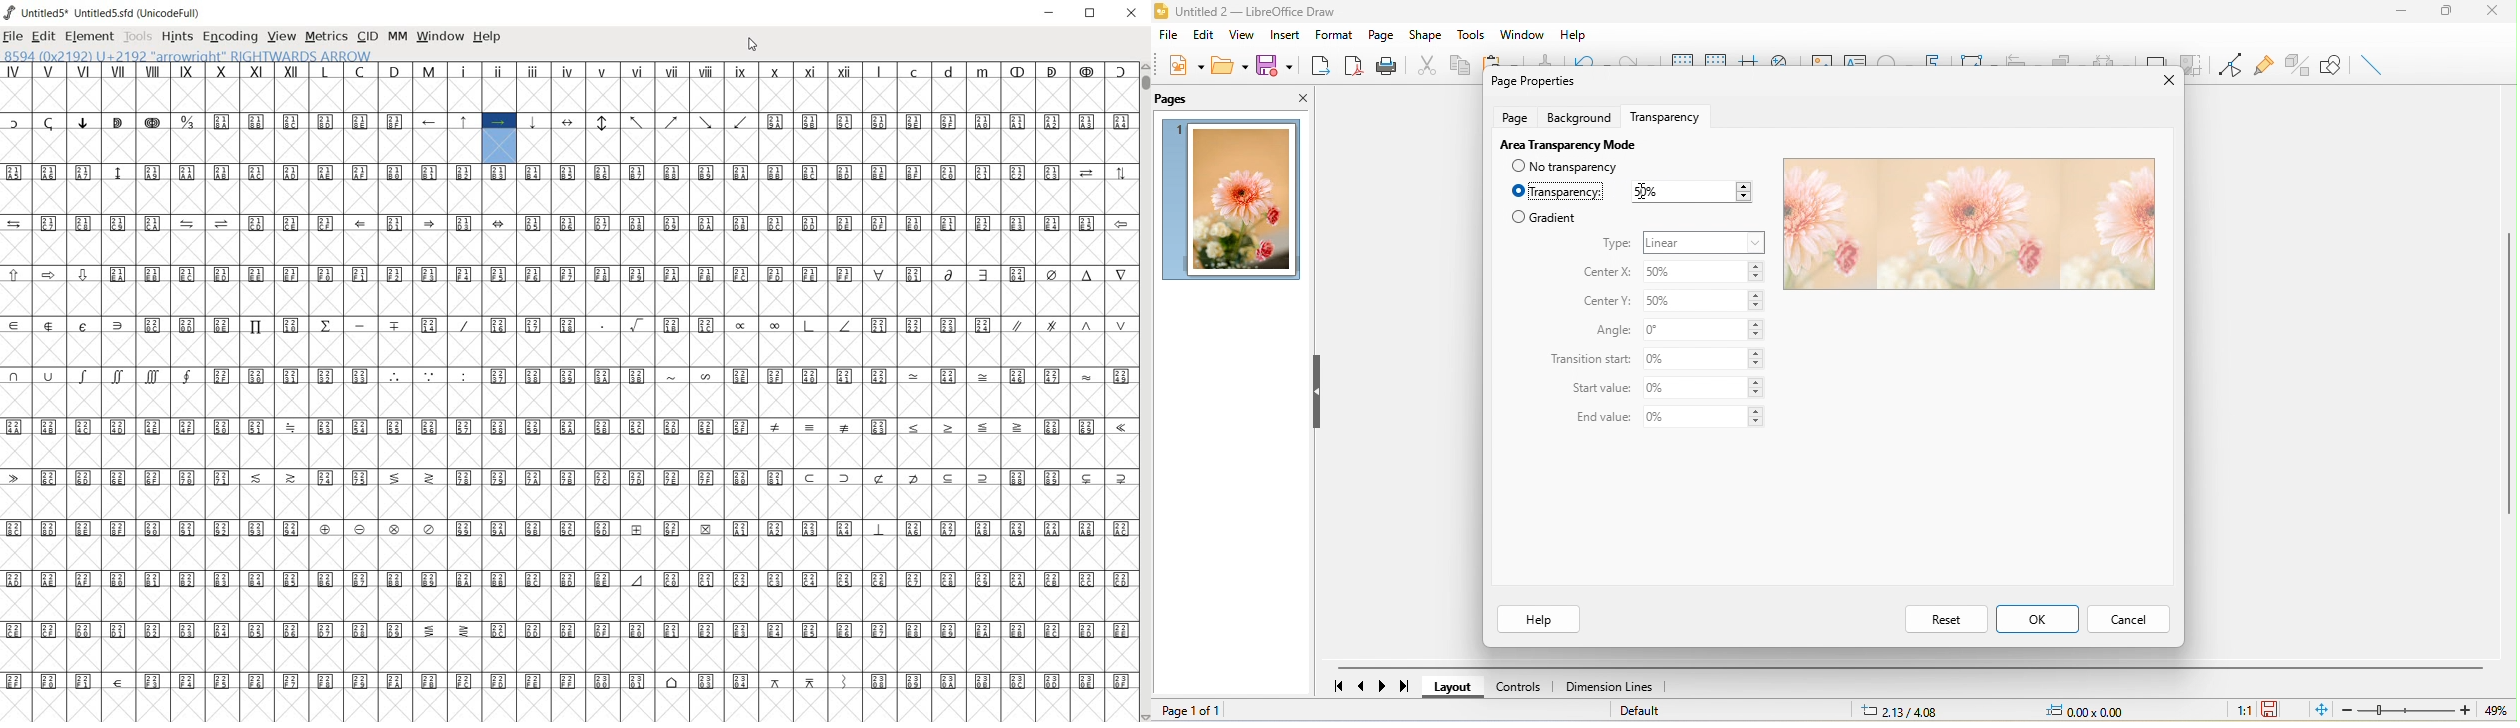 The image size is (2520, 728). What do you see at coordinates (1602, 390) in the screenshot?
I see `start value` at bounding box center [1602, 390].